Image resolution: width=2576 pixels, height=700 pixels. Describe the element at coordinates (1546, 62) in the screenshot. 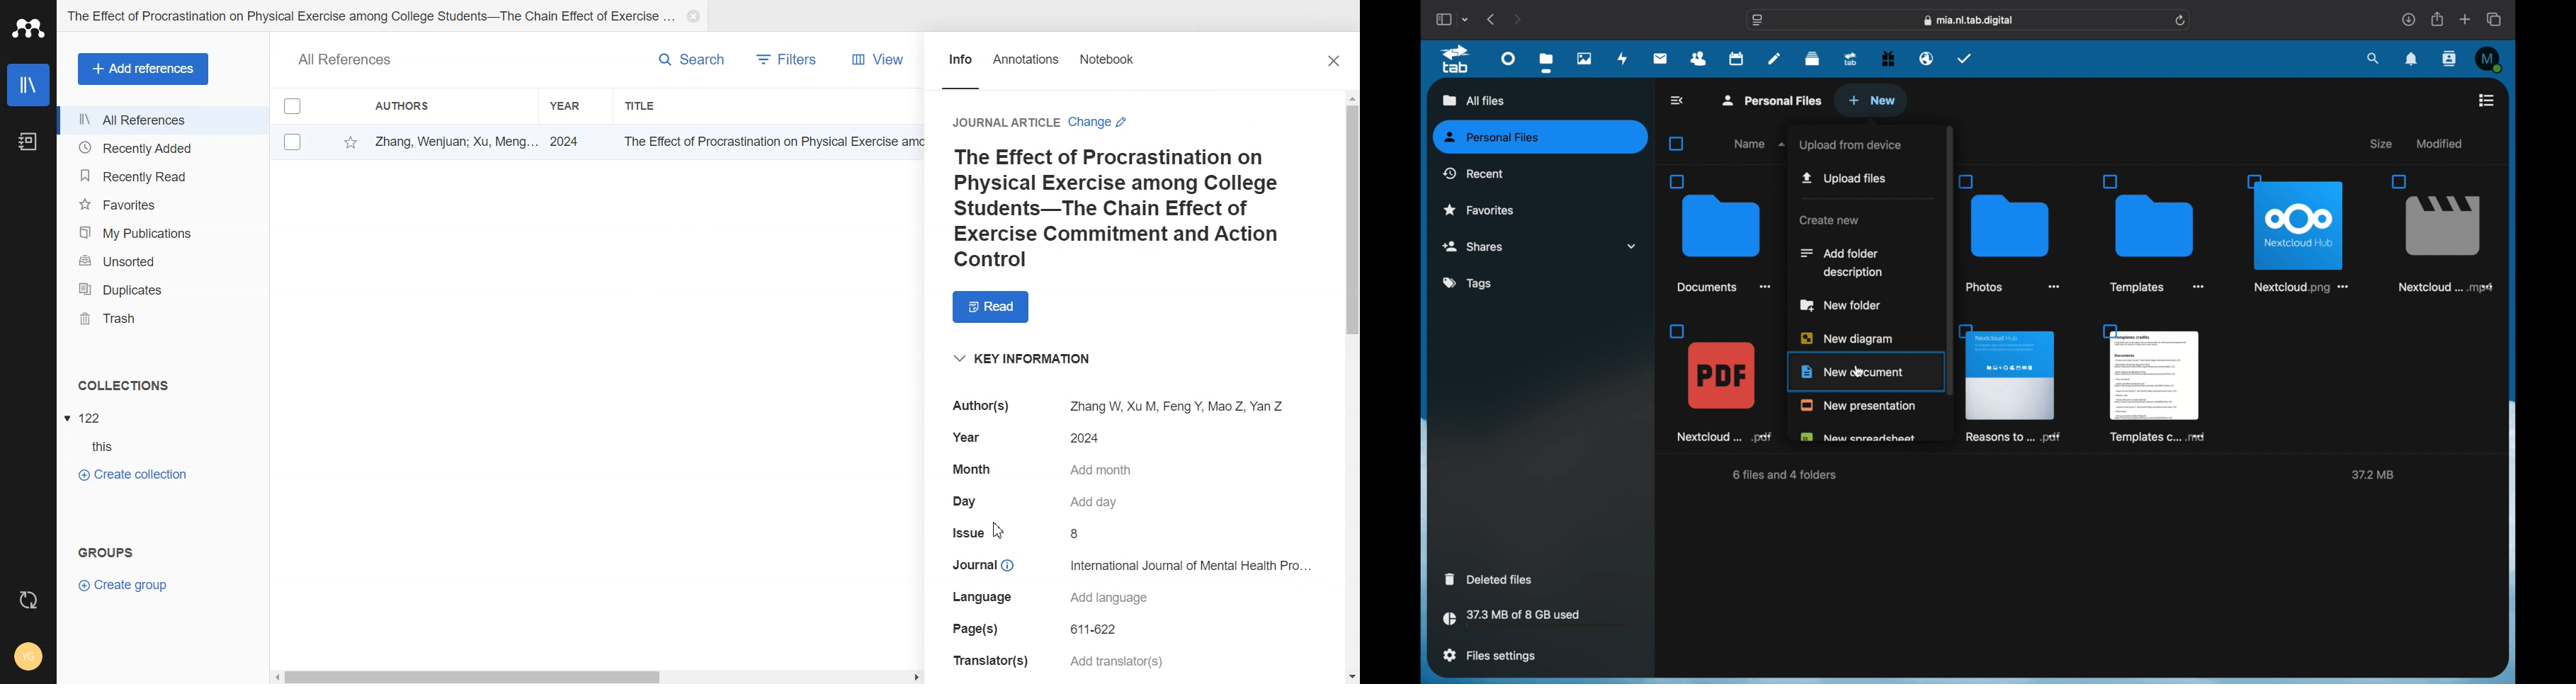

I see `files` at that location.